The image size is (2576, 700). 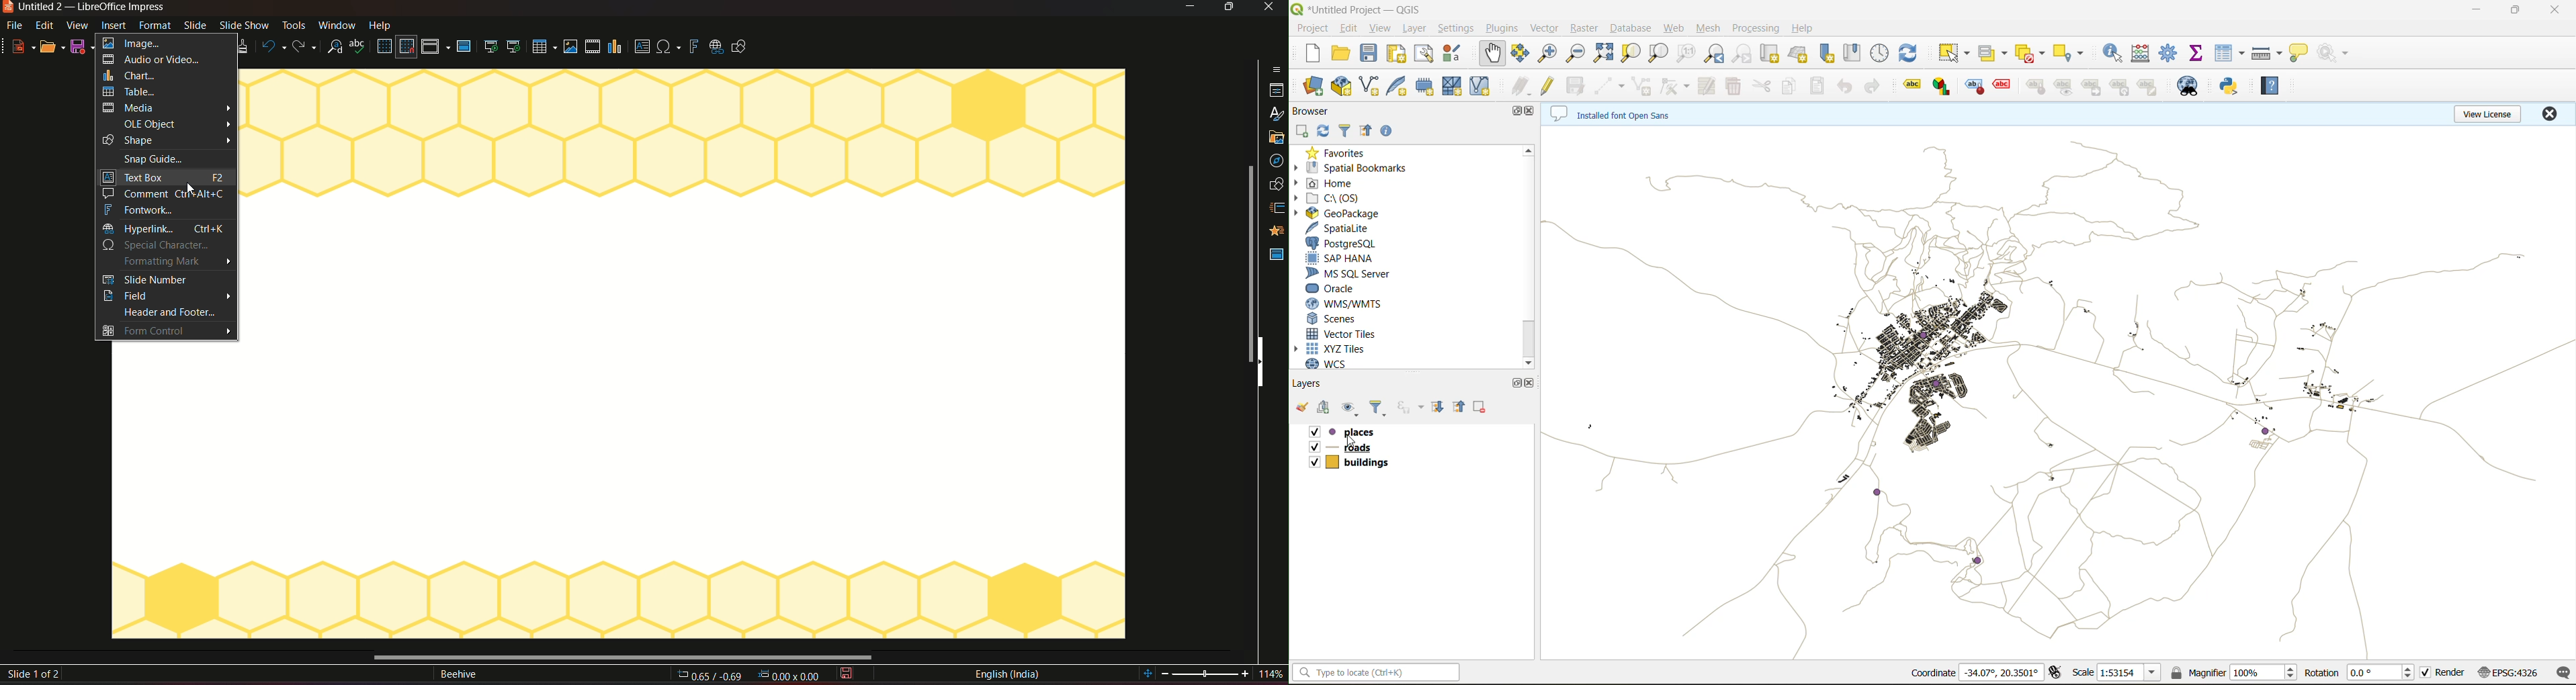 What do you see at coordinates (1361, 334) in the screenshot?
I see `vector tiles` at bounding box center [1361, 334].